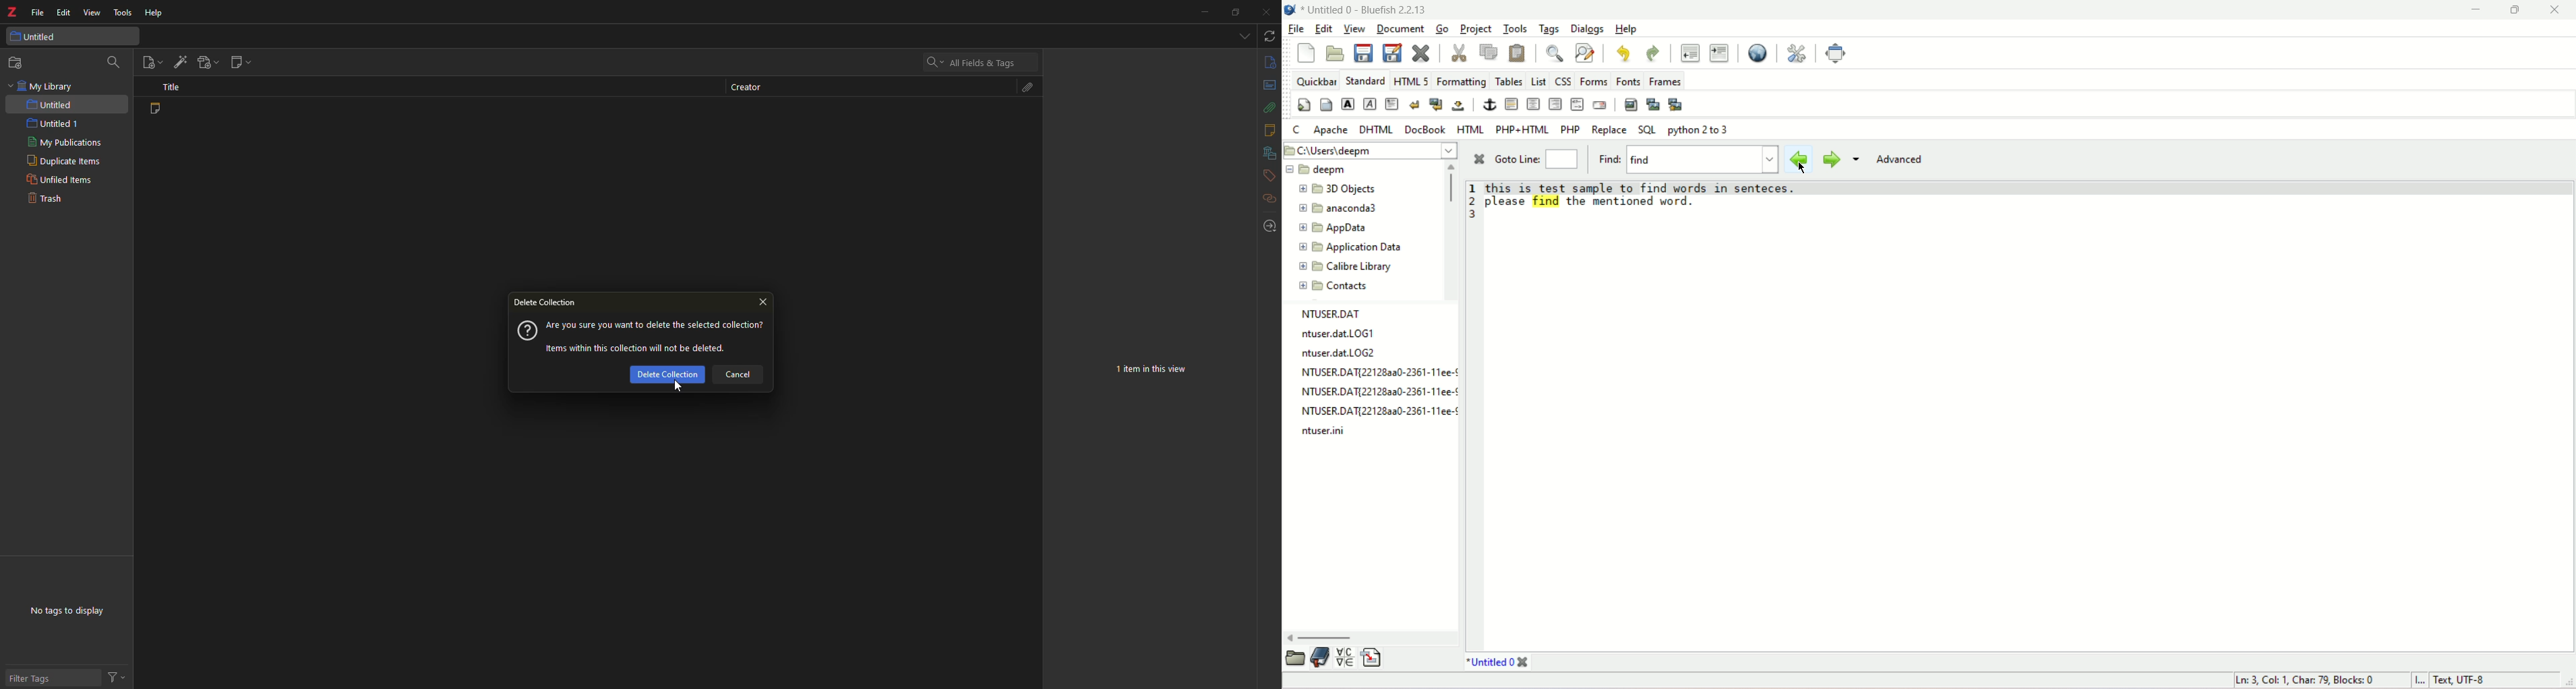 Image resolution: width=2576 pixels, height=700 pixels. What do you see at coordinates (1296, 28) in the screenshot?
I see `file` at bounding box center [1296, 28].